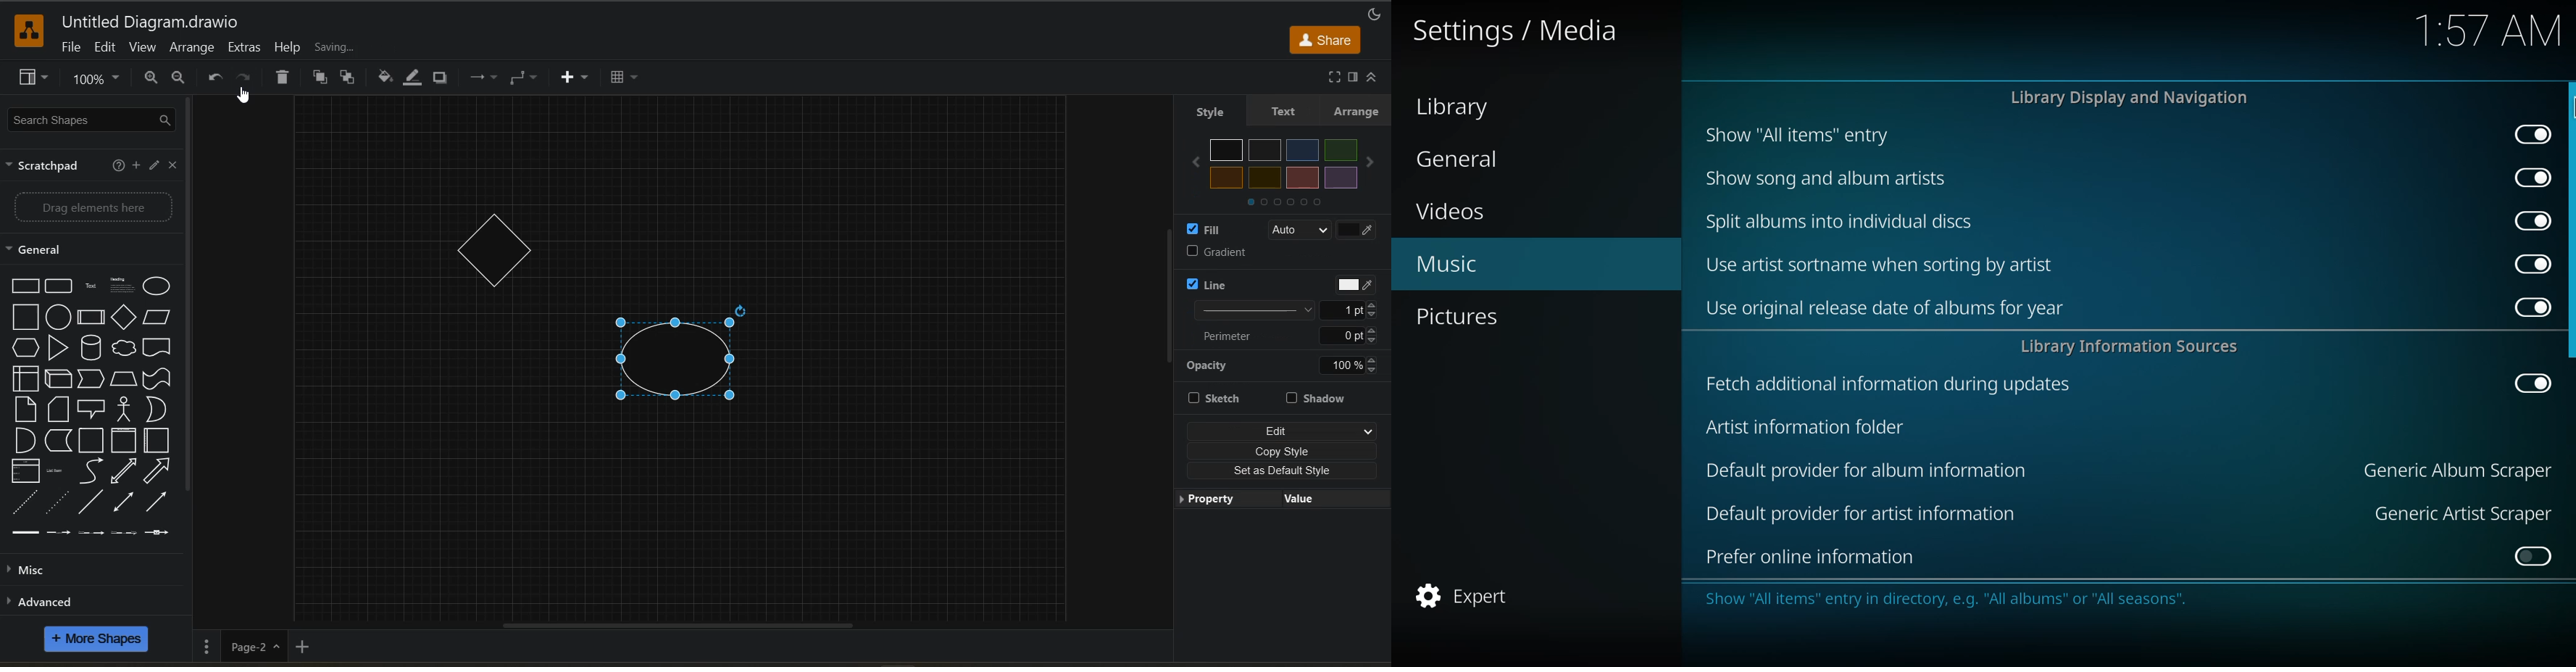 The image size is (2576, 672). What do you see at coordinates (1460, 109) in the screenshot?
I see `library` at bounding box center [1460, 109].